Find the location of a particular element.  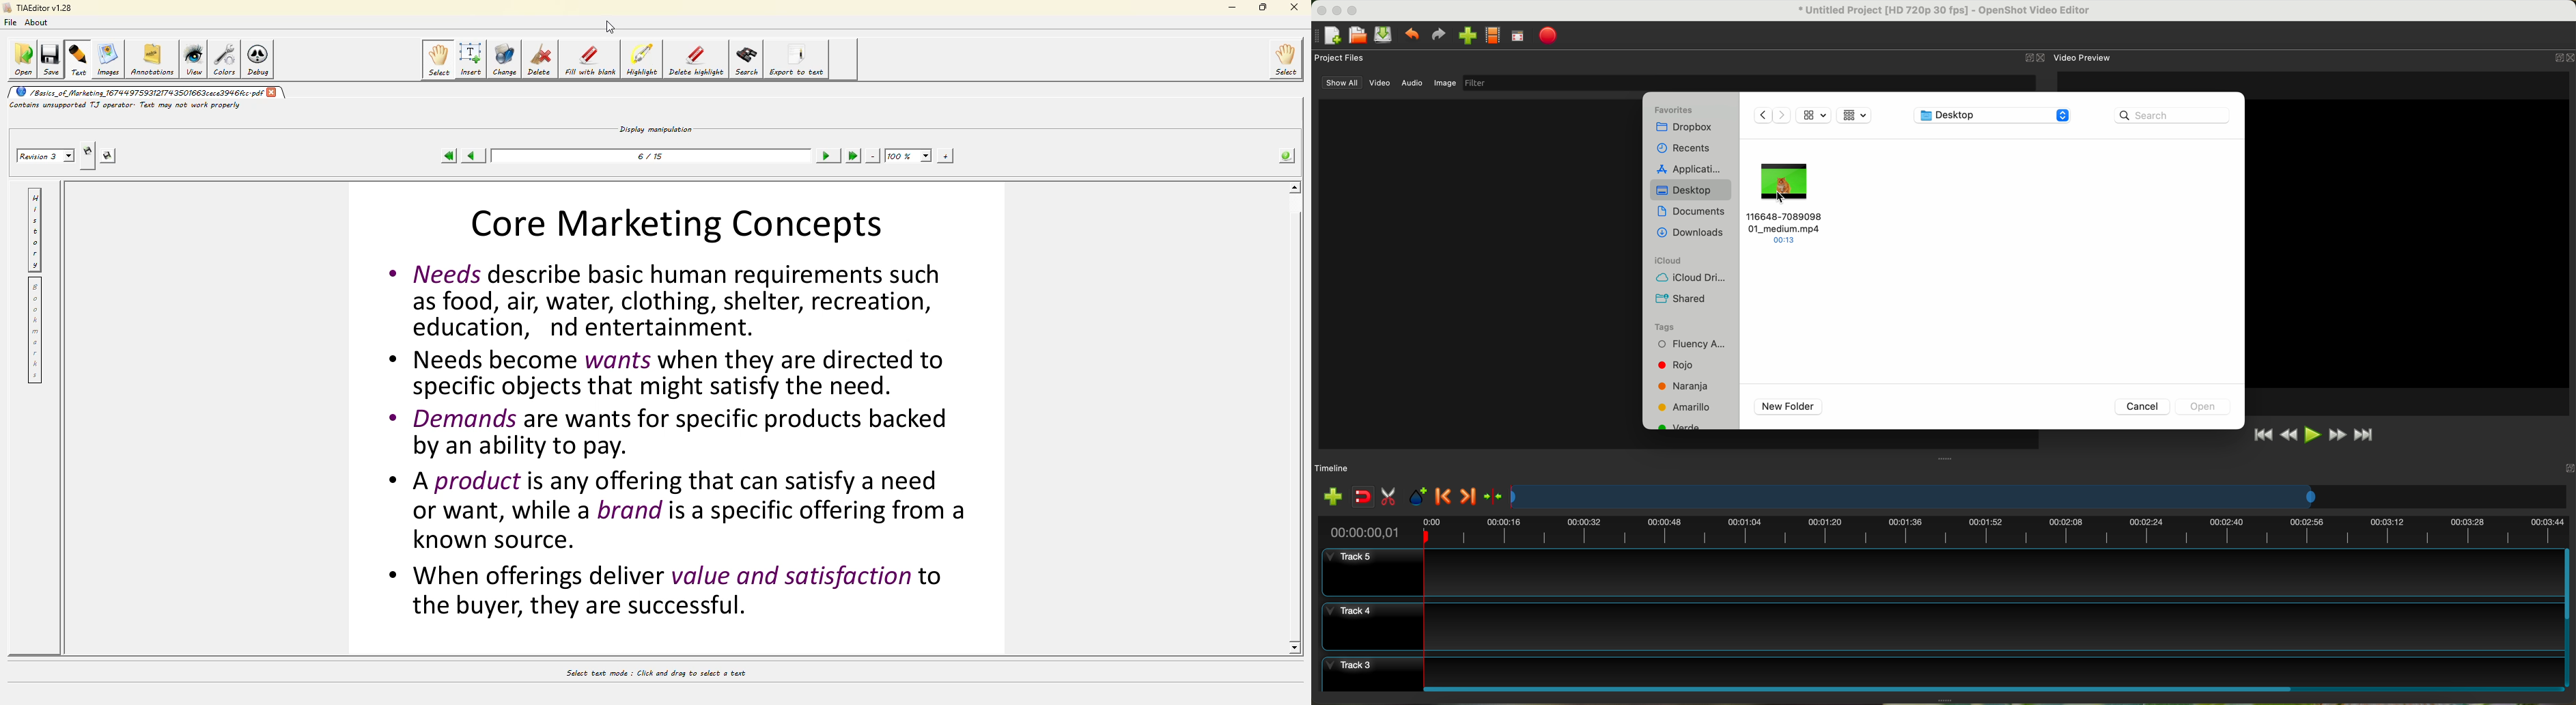

video is located at coordinates (1380, 83).